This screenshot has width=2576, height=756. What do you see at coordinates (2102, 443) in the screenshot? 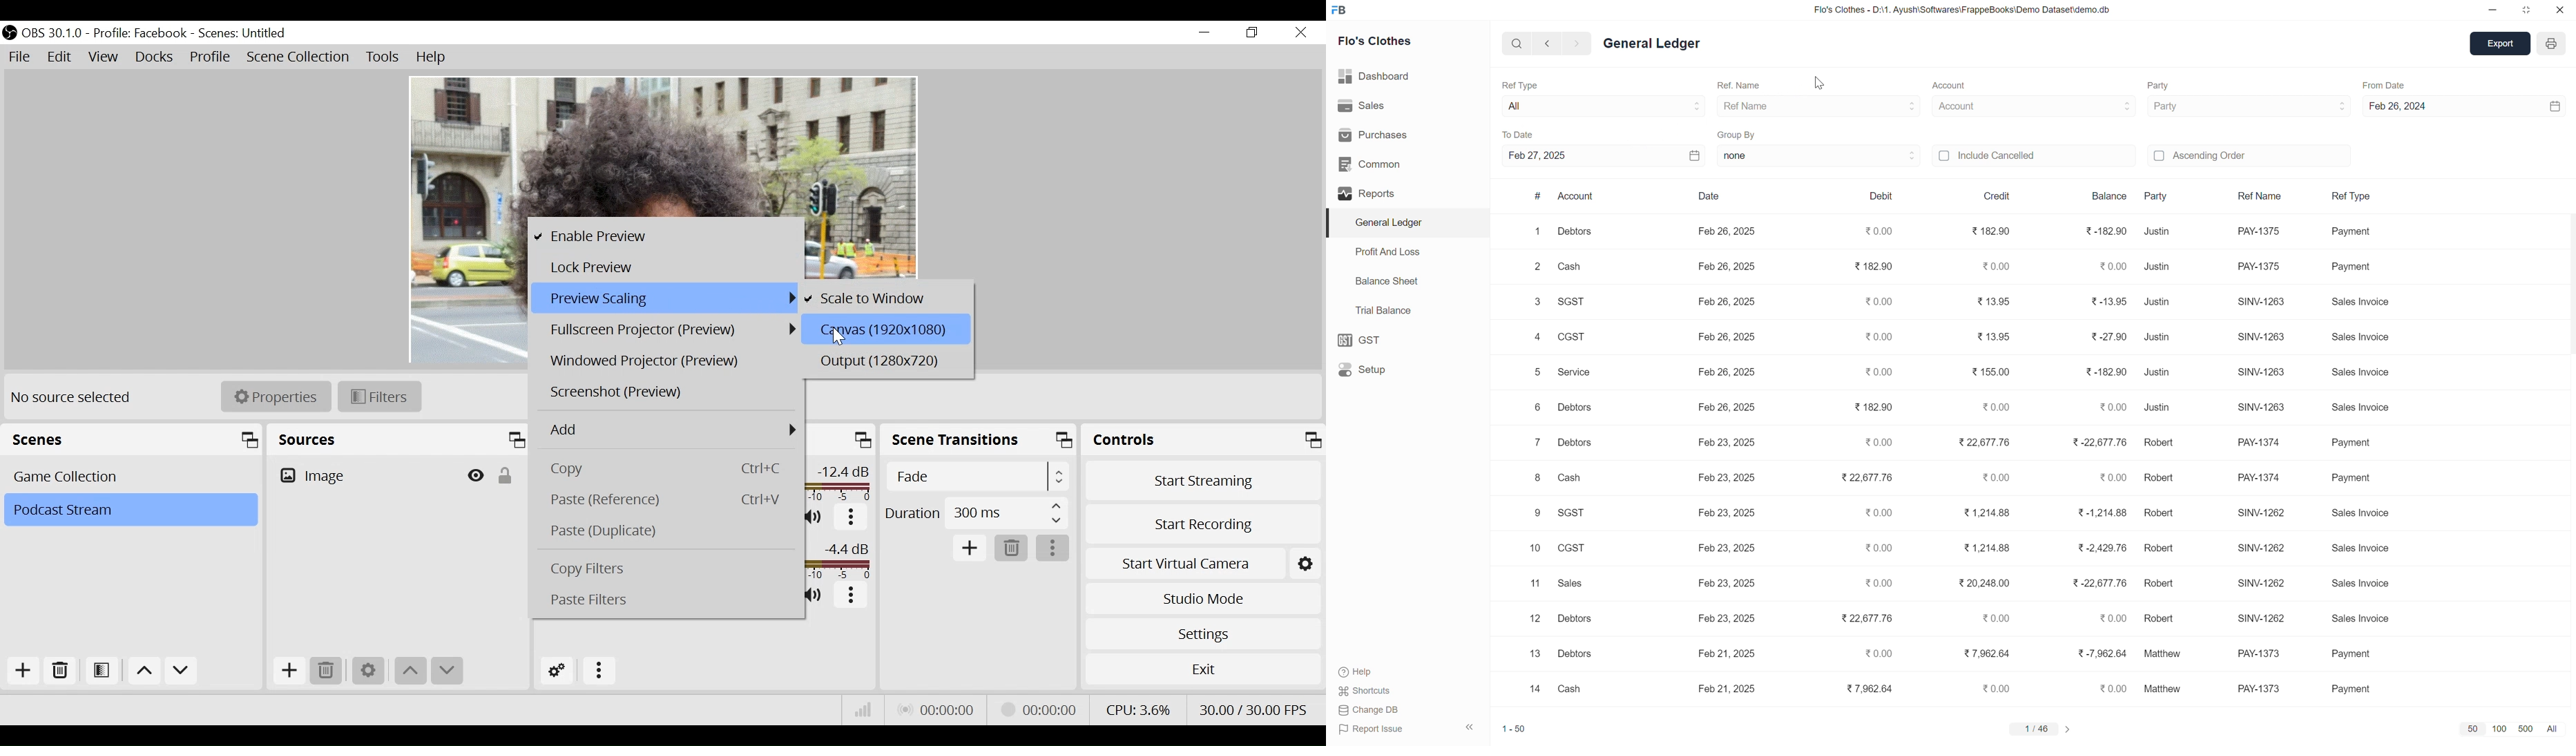
I see `-22,677.76` at bounding box center [2102, 443].